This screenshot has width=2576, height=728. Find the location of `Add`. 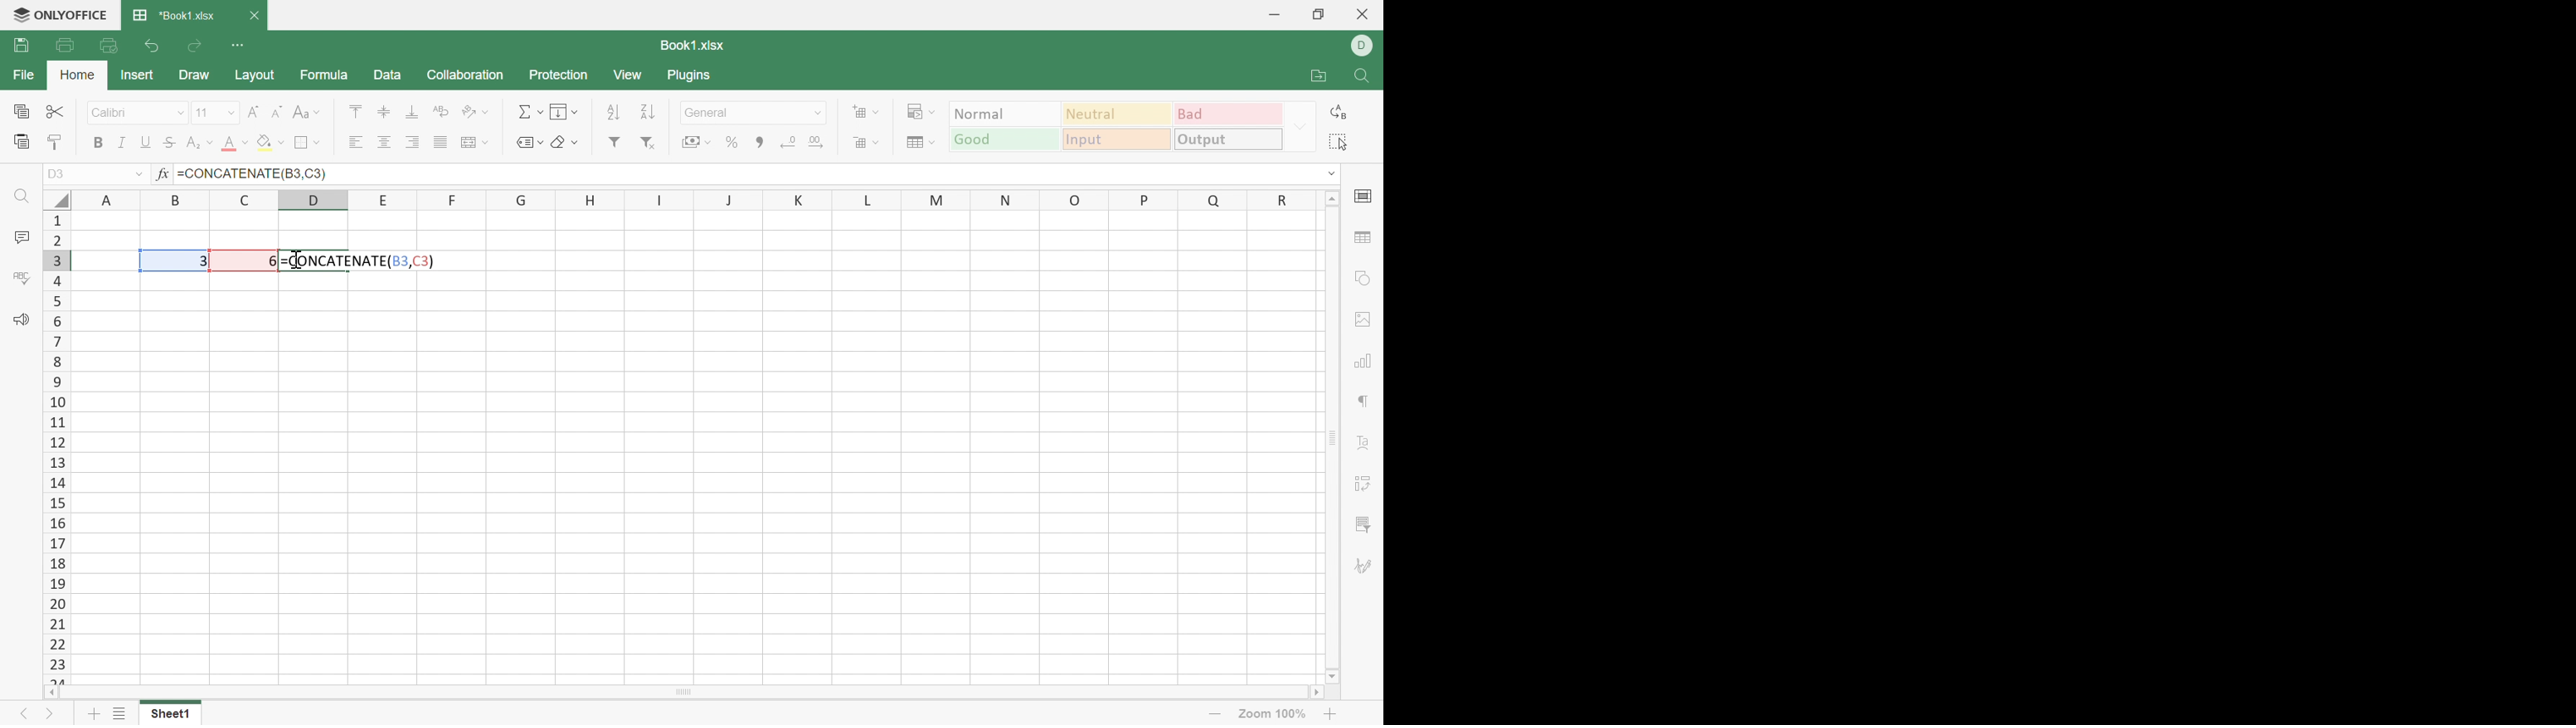

Add is located at coordinates (1396, 684).